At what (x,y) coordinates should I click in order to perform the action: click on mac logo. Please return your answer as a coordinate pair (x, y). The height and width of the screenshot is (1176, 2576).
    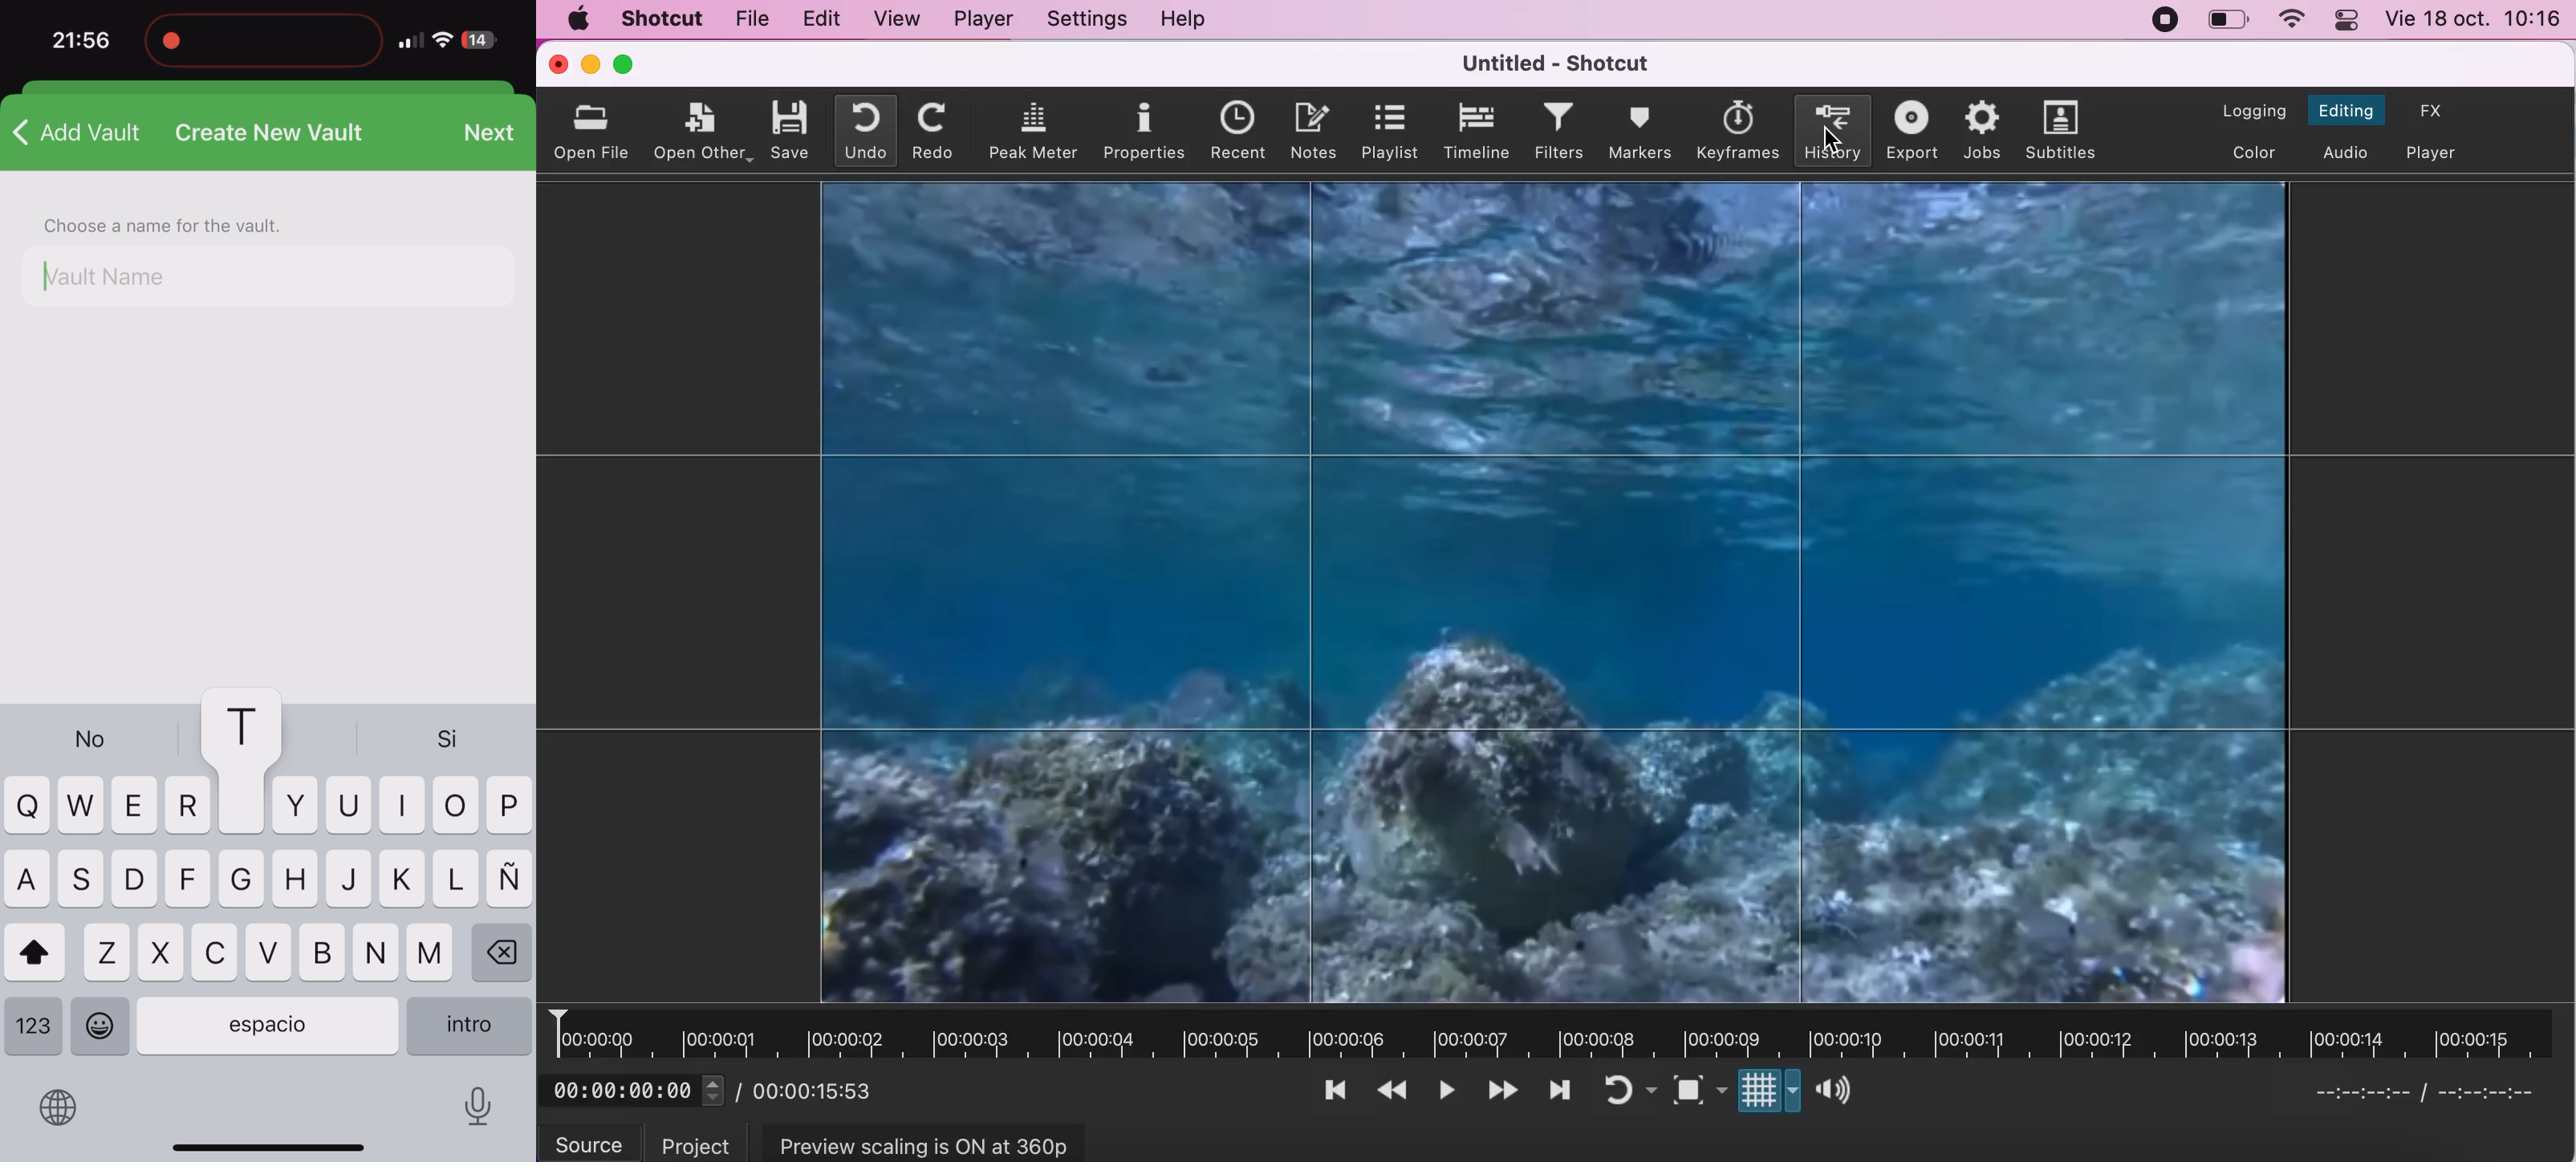
    Looking at the image, I should click on (579, 18).